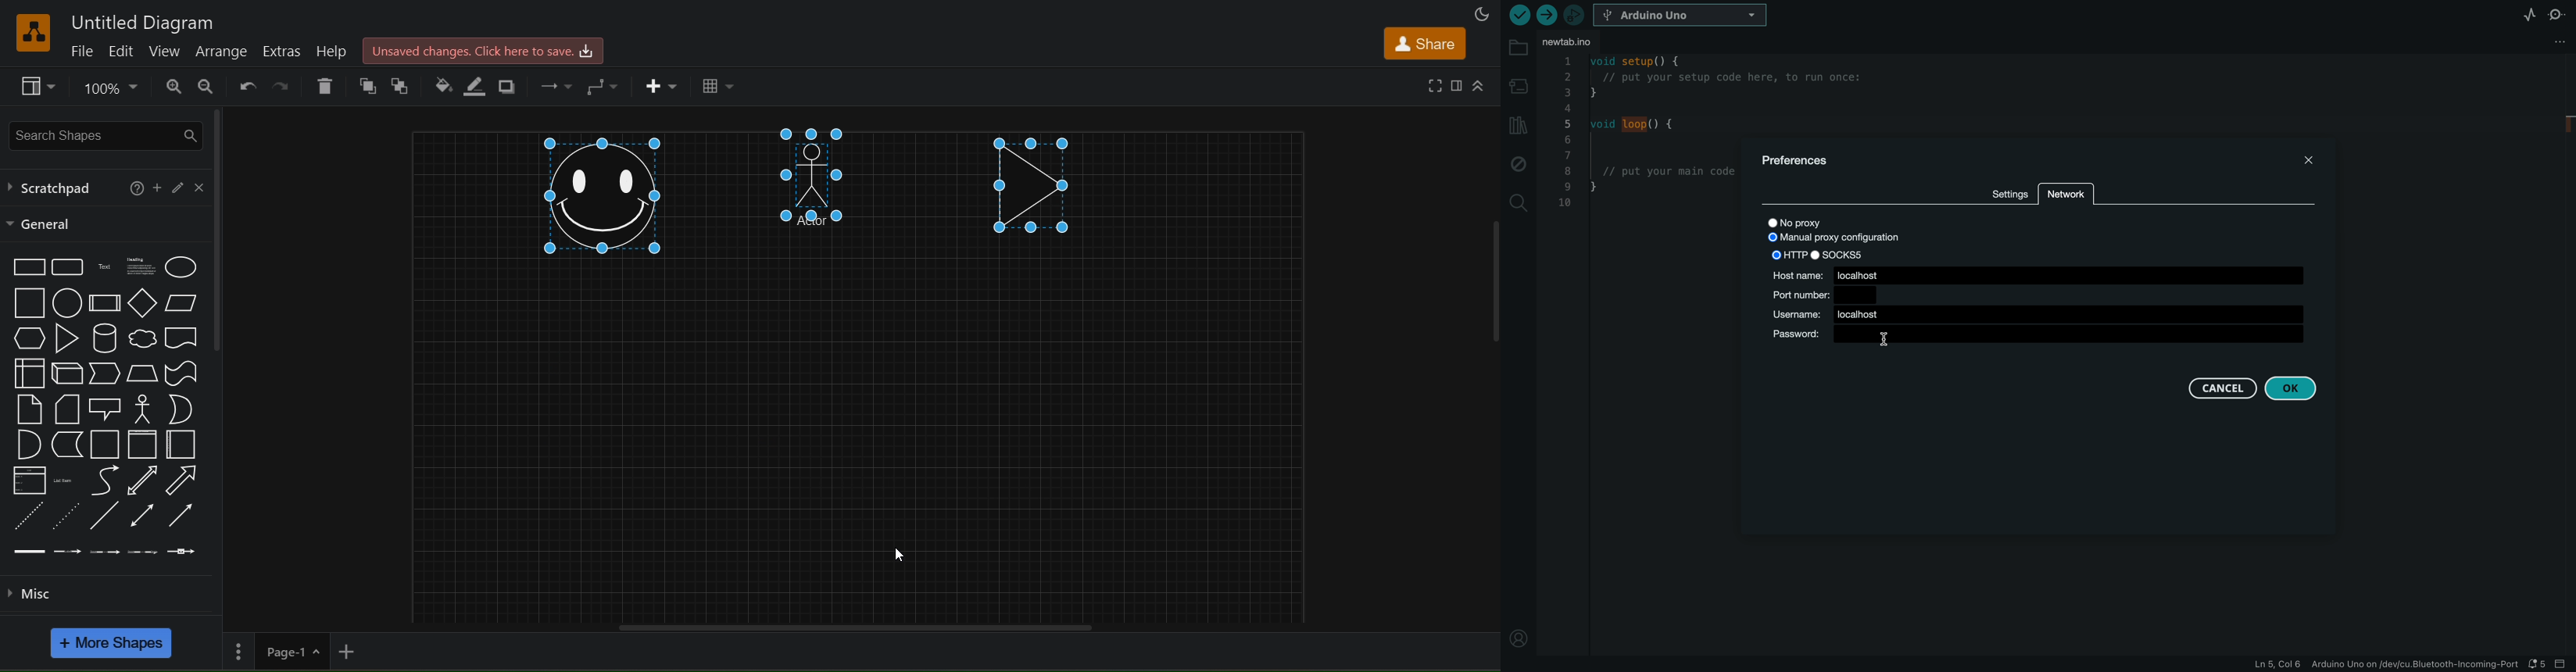 The image size is (2576, 672). Describe the element at coordinates (63, 407) in the screenshot. I see `card` at that location.